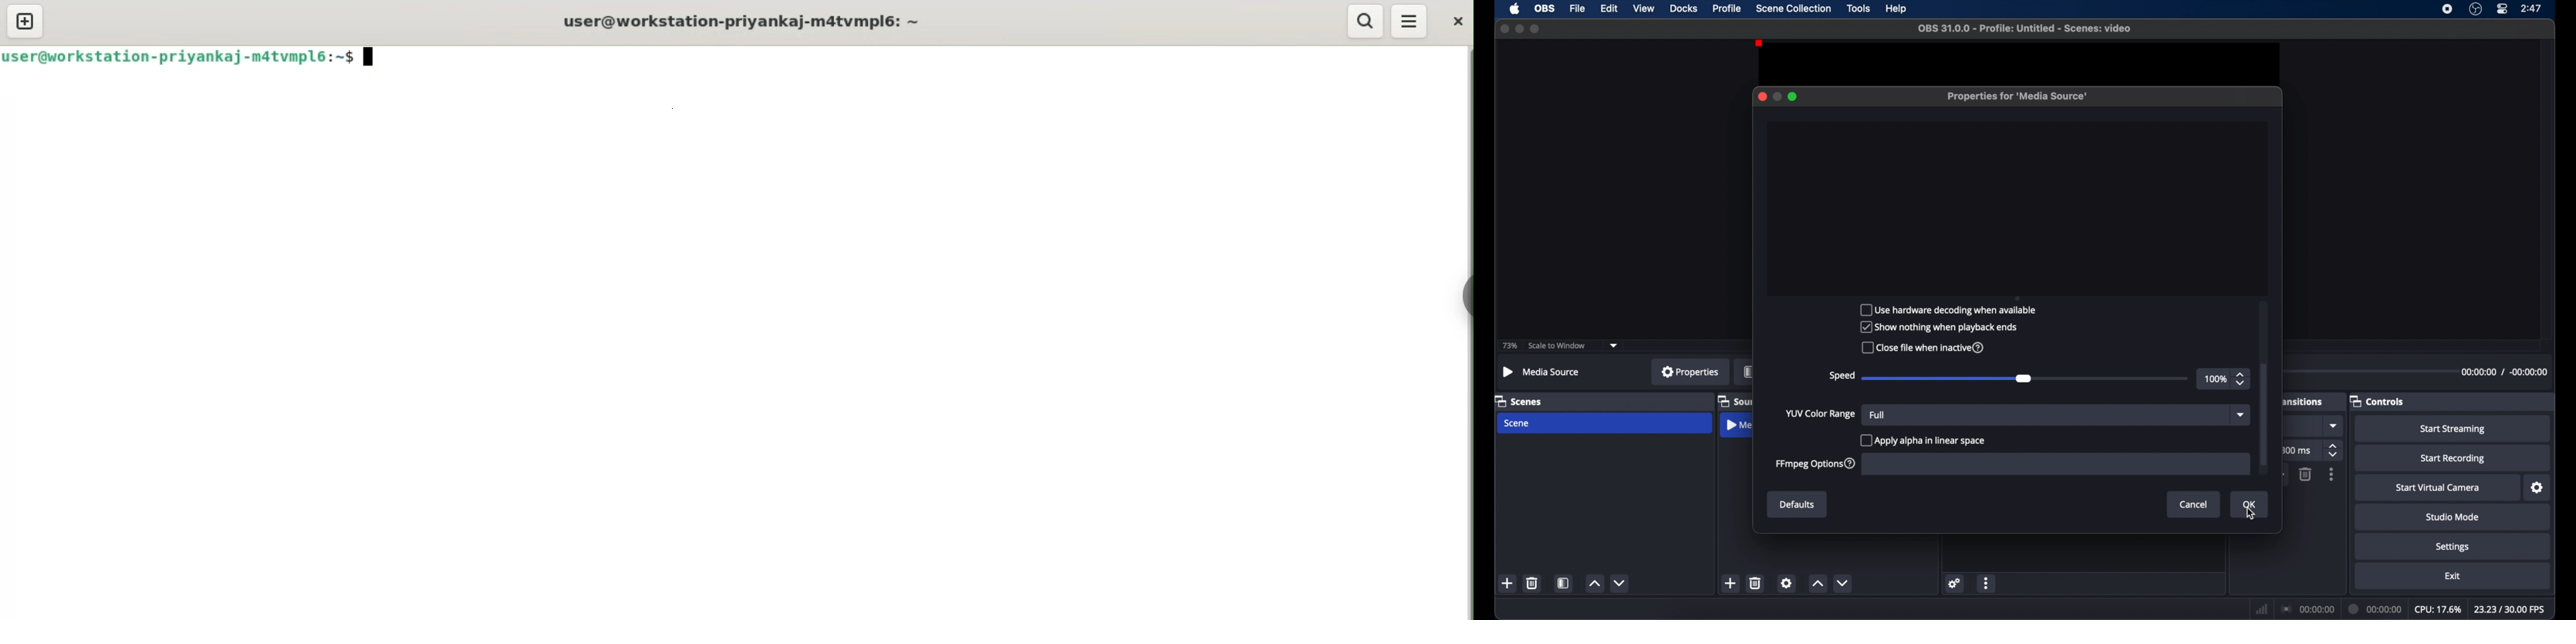 This screenshot has height=644, width=2576. Describe the element at coordinates (1756, 583) in the screenshot. I see `delete` at that location.